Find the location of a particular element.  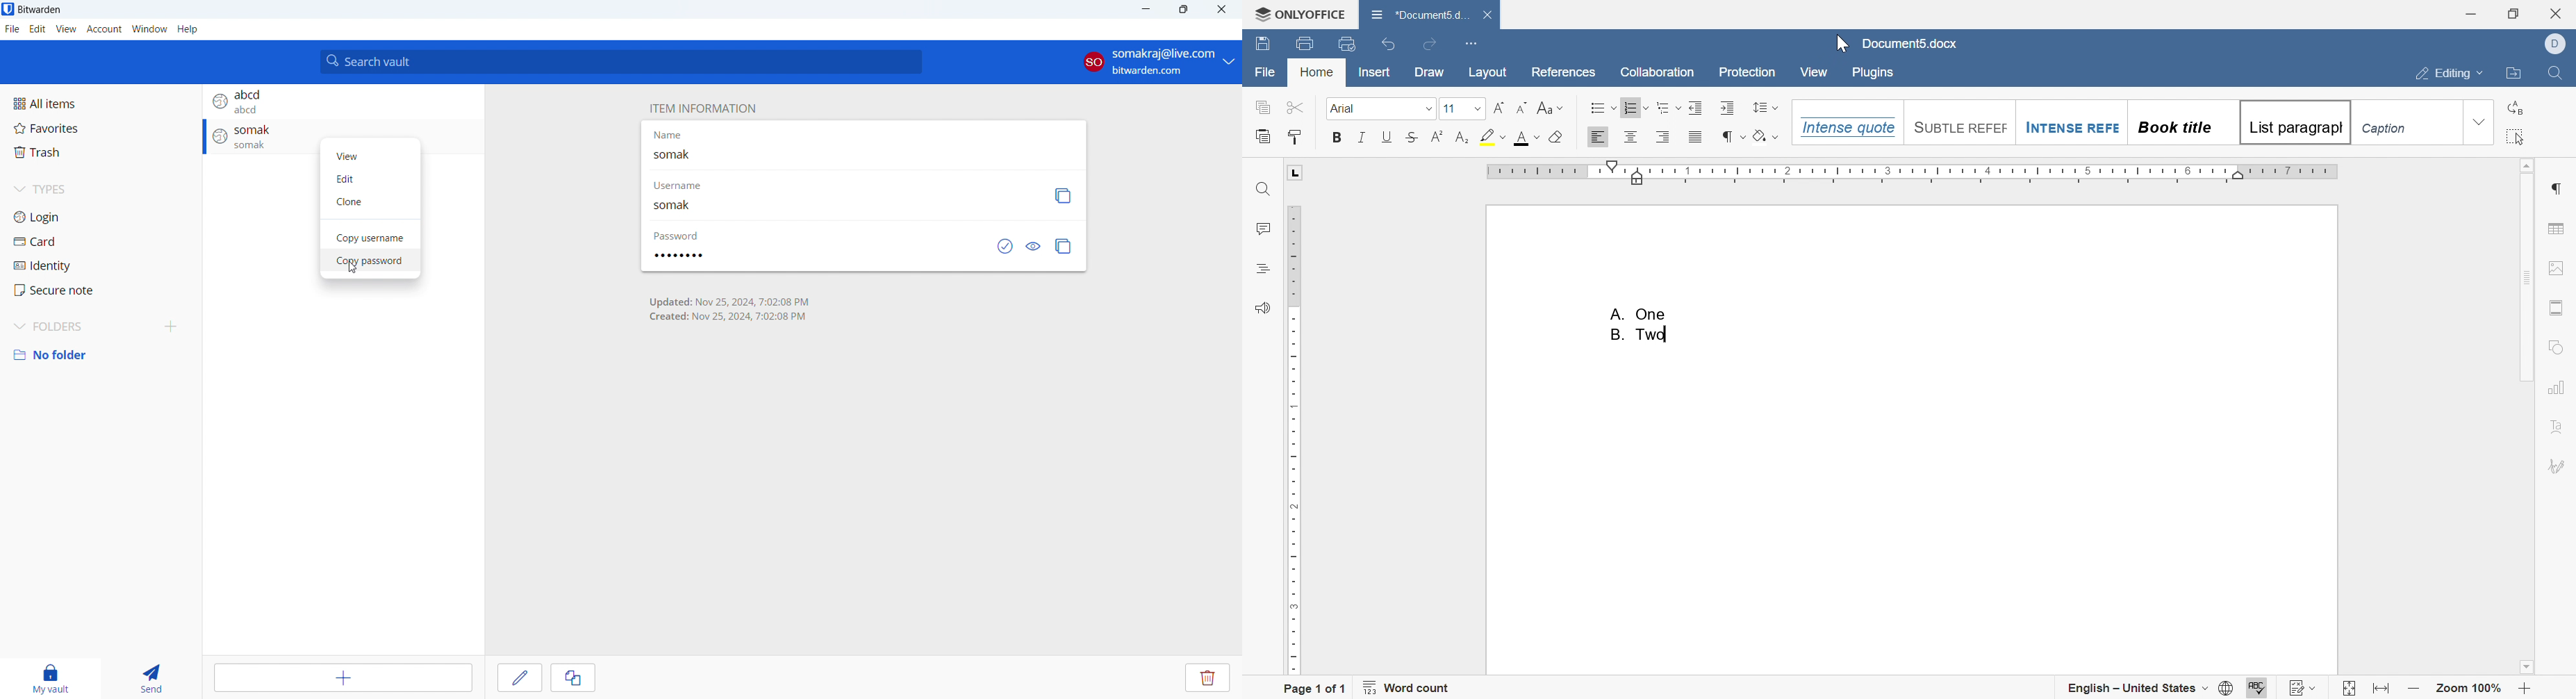

collaboration is located at coordinates (1658, 71).